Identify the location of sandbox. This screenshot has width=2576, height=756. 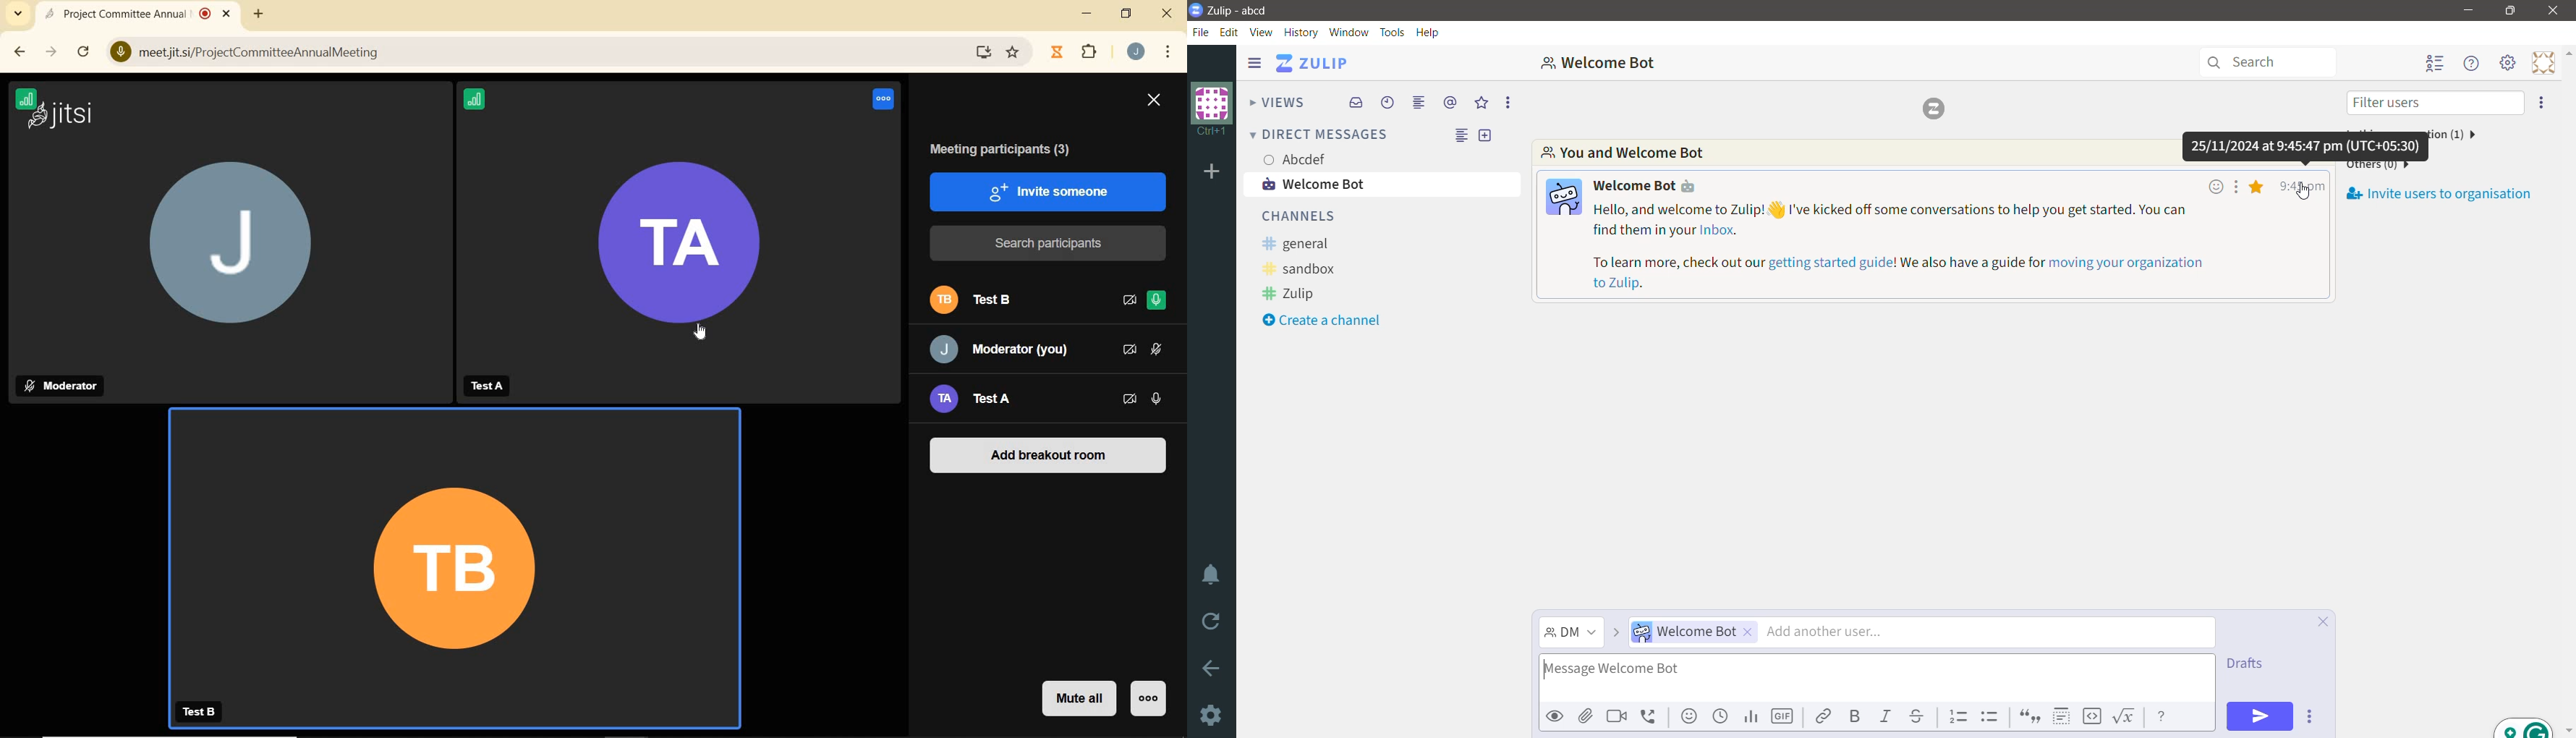
(1307, 268).